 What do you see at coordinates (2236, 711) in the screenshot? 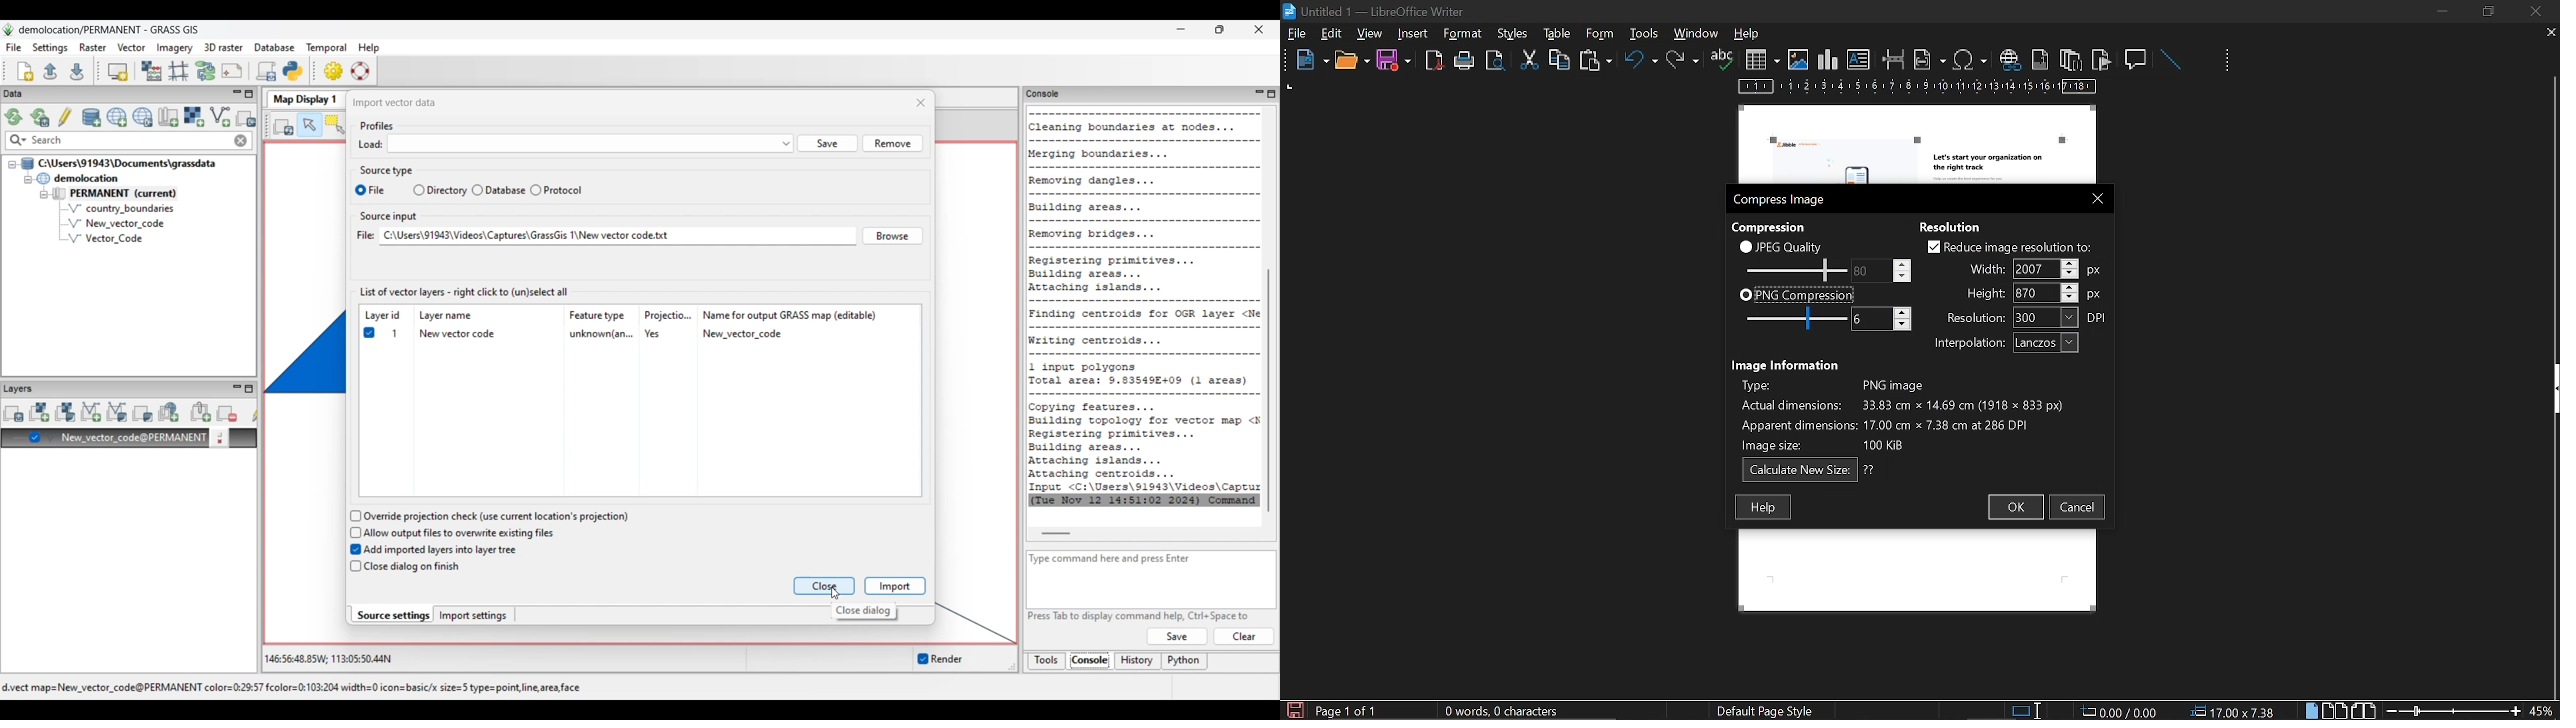
I see `position` at bounding box center [2236, 711].